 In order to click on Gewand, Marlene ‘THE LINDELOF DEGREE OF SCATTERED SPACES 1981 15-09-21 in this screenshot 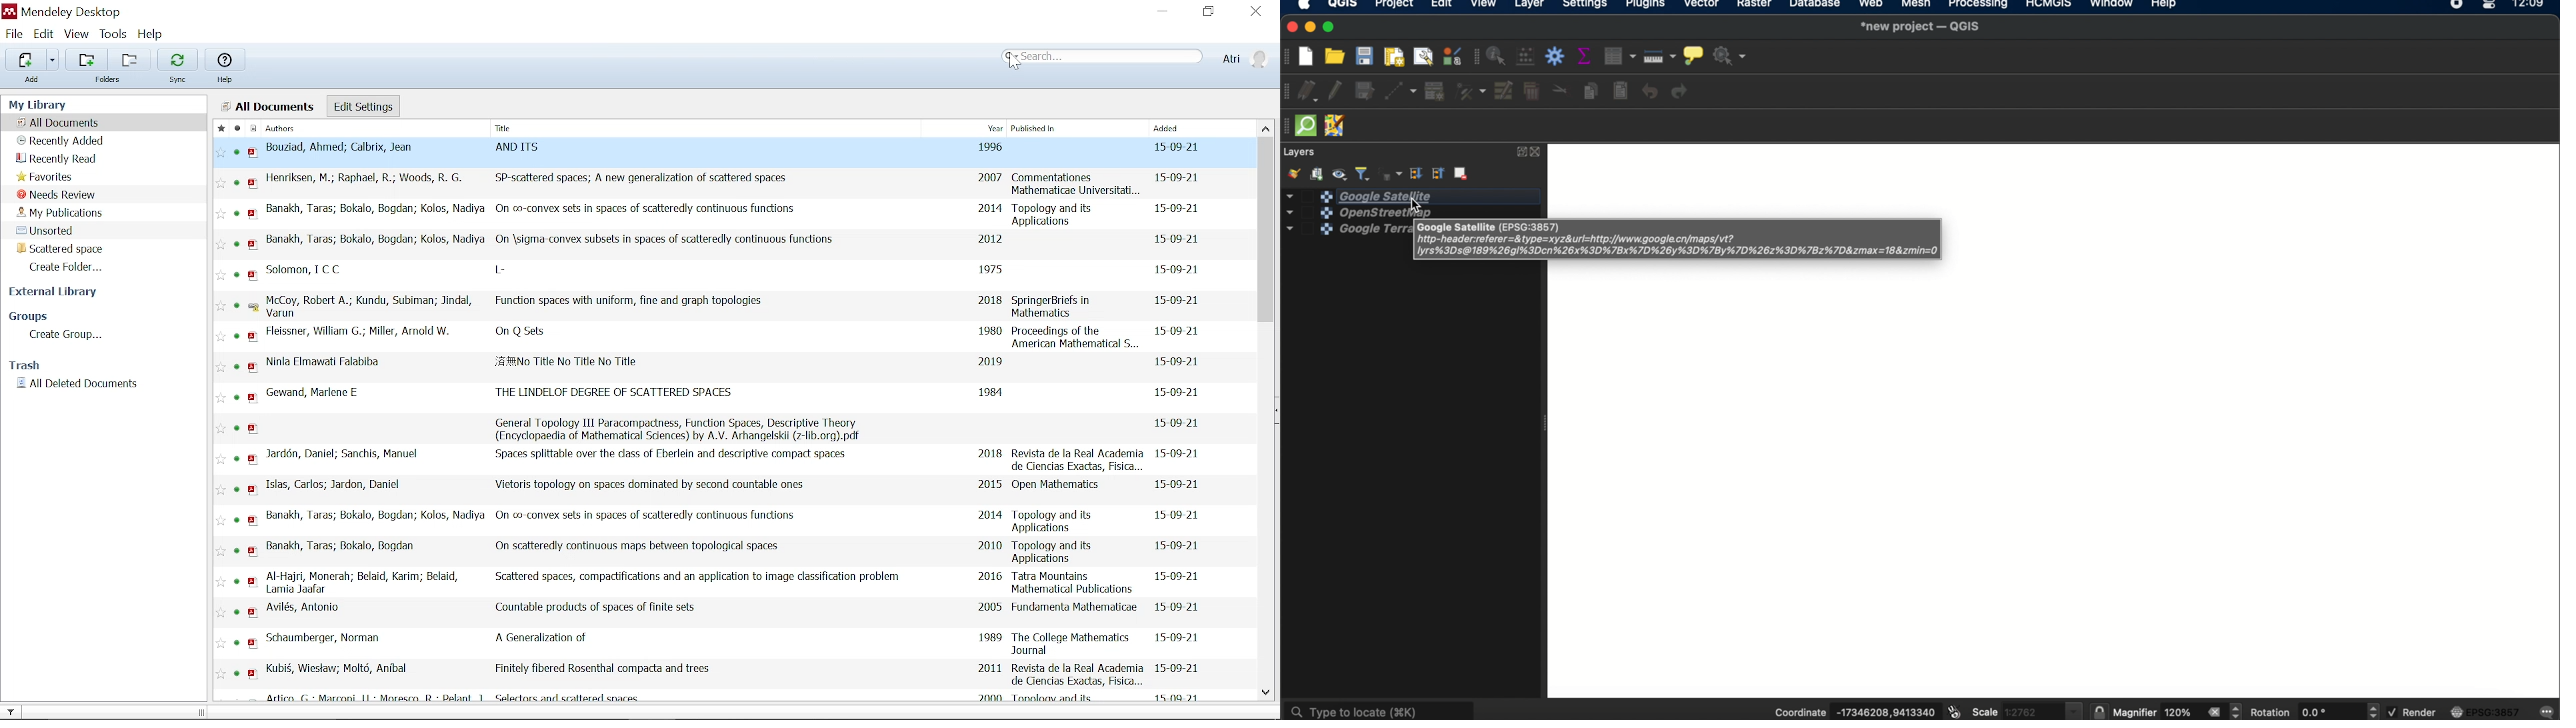, I will do `click(727, 395)`.